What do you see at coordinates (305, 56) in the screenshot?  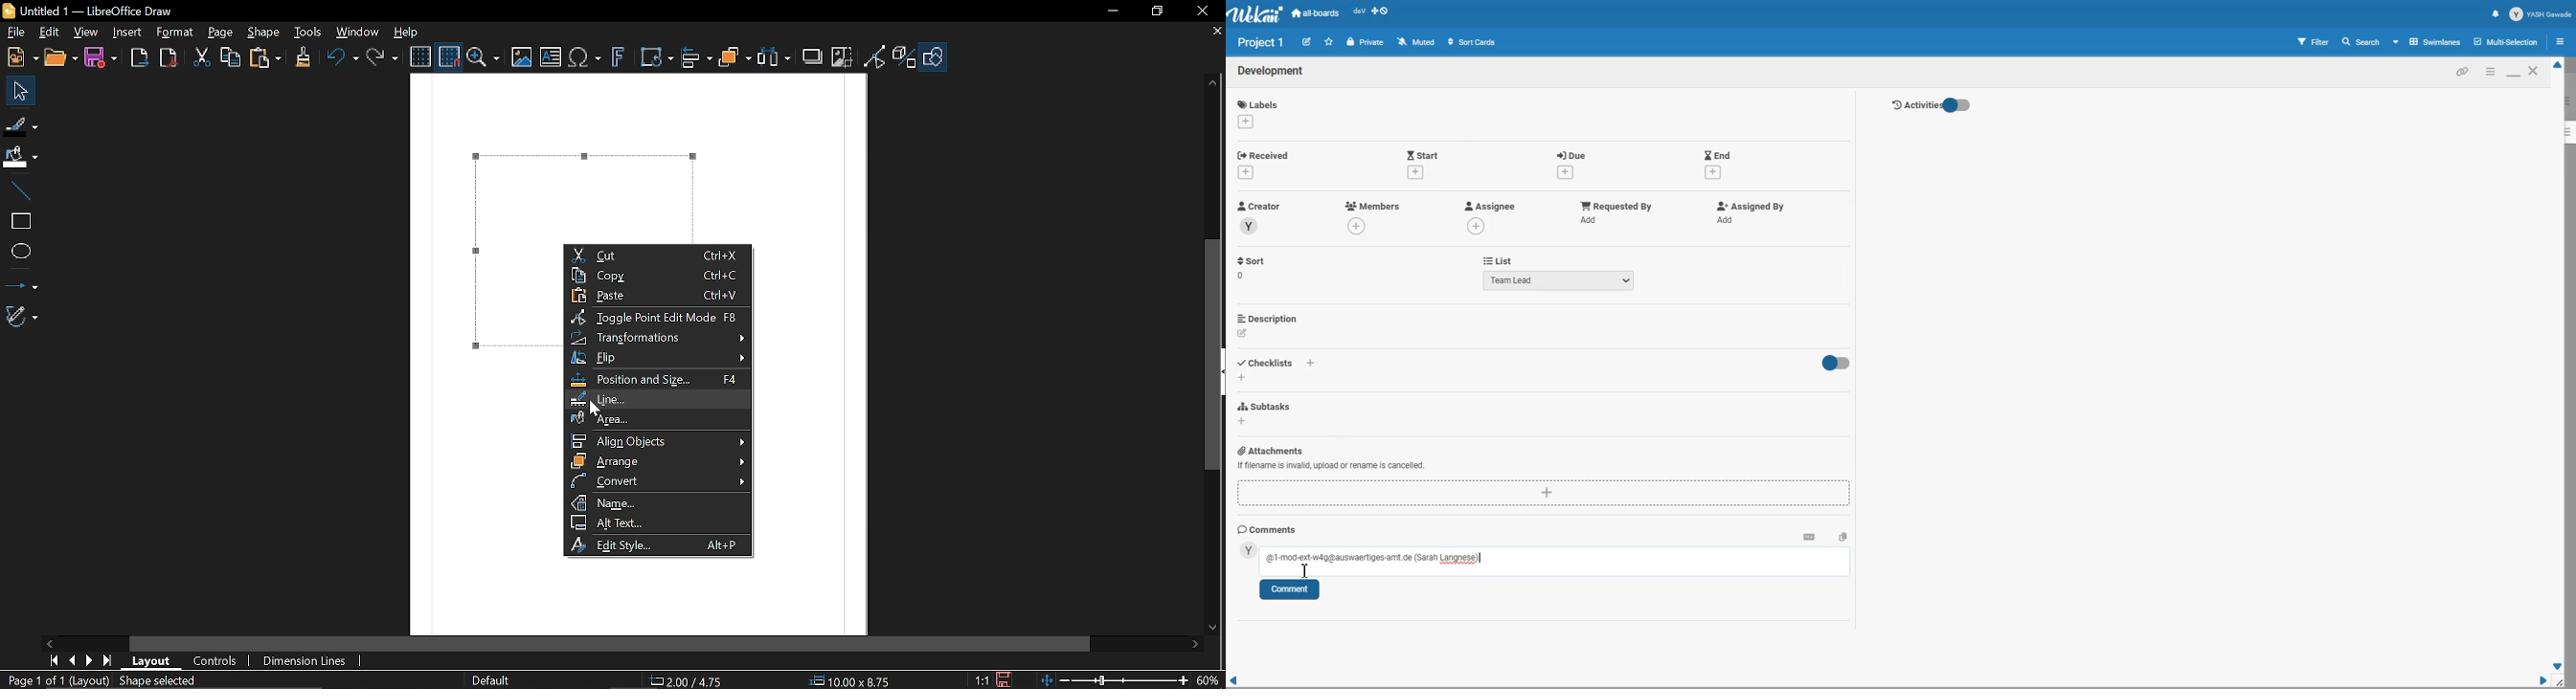 I see `CLone` at bounding box center [305, 56].